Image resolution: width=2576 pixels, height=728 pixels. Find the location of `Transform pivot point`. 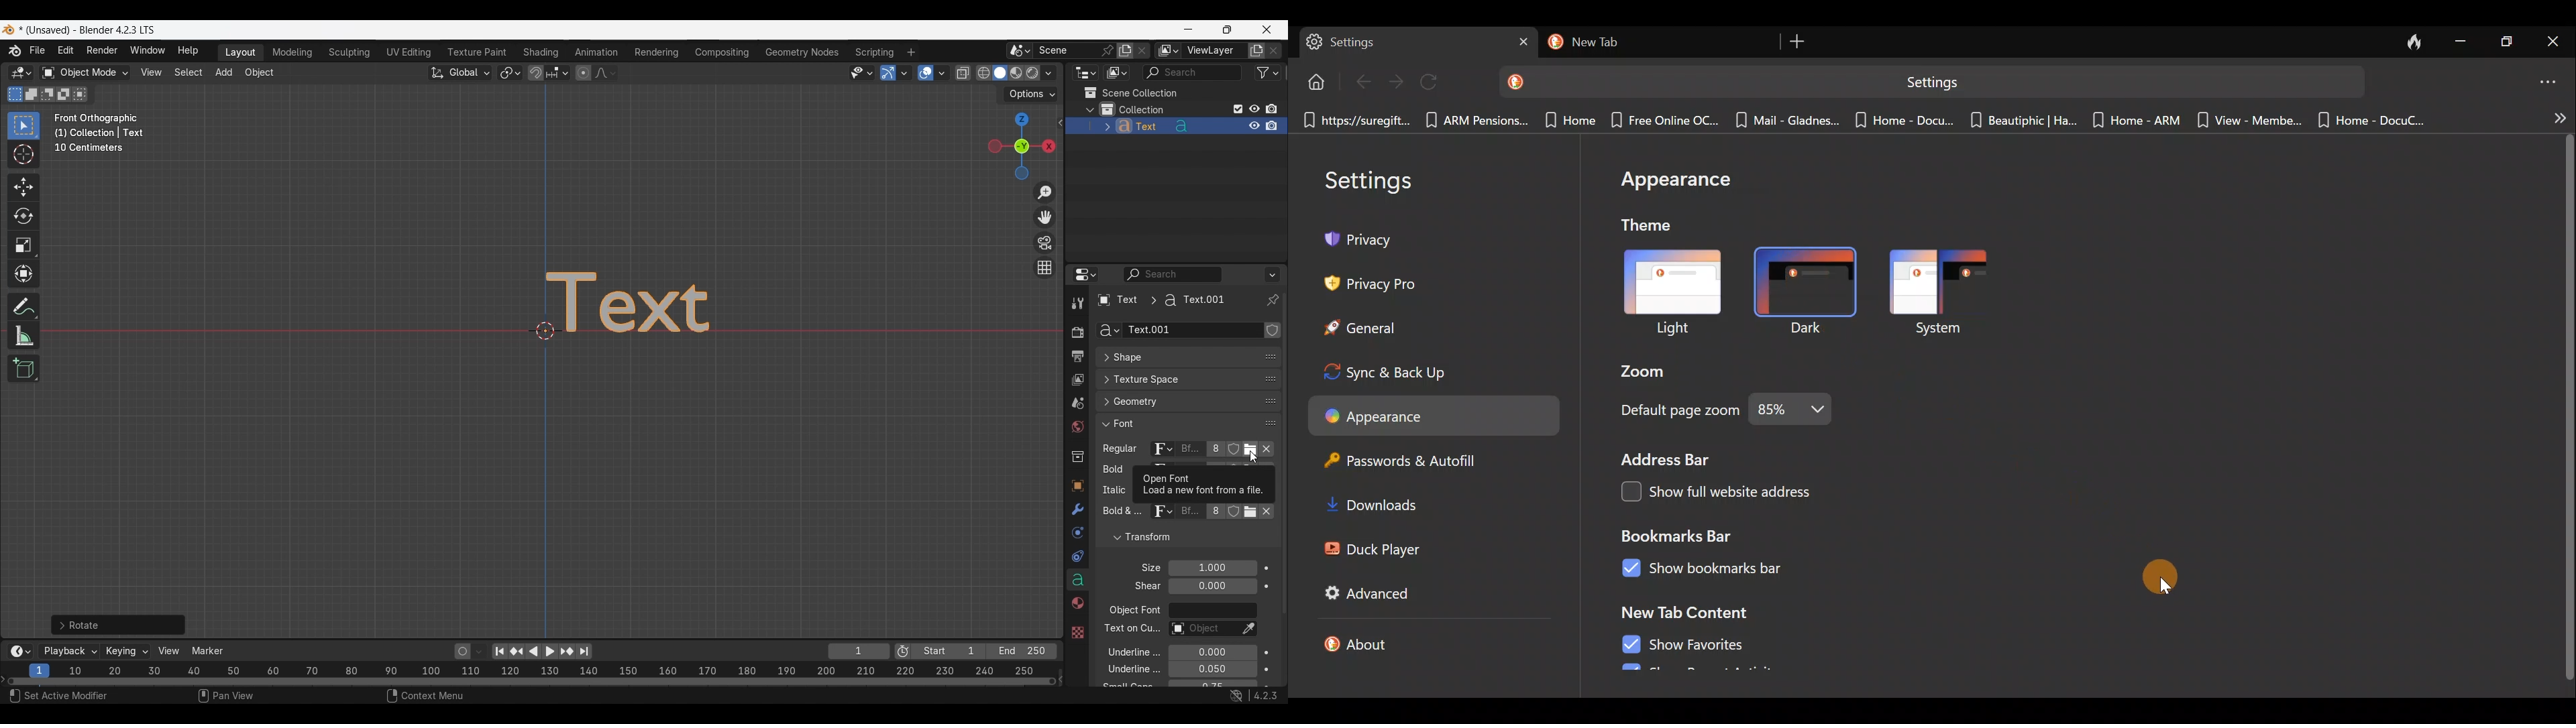

Transform pivot point is located at coordinates (510, 73).